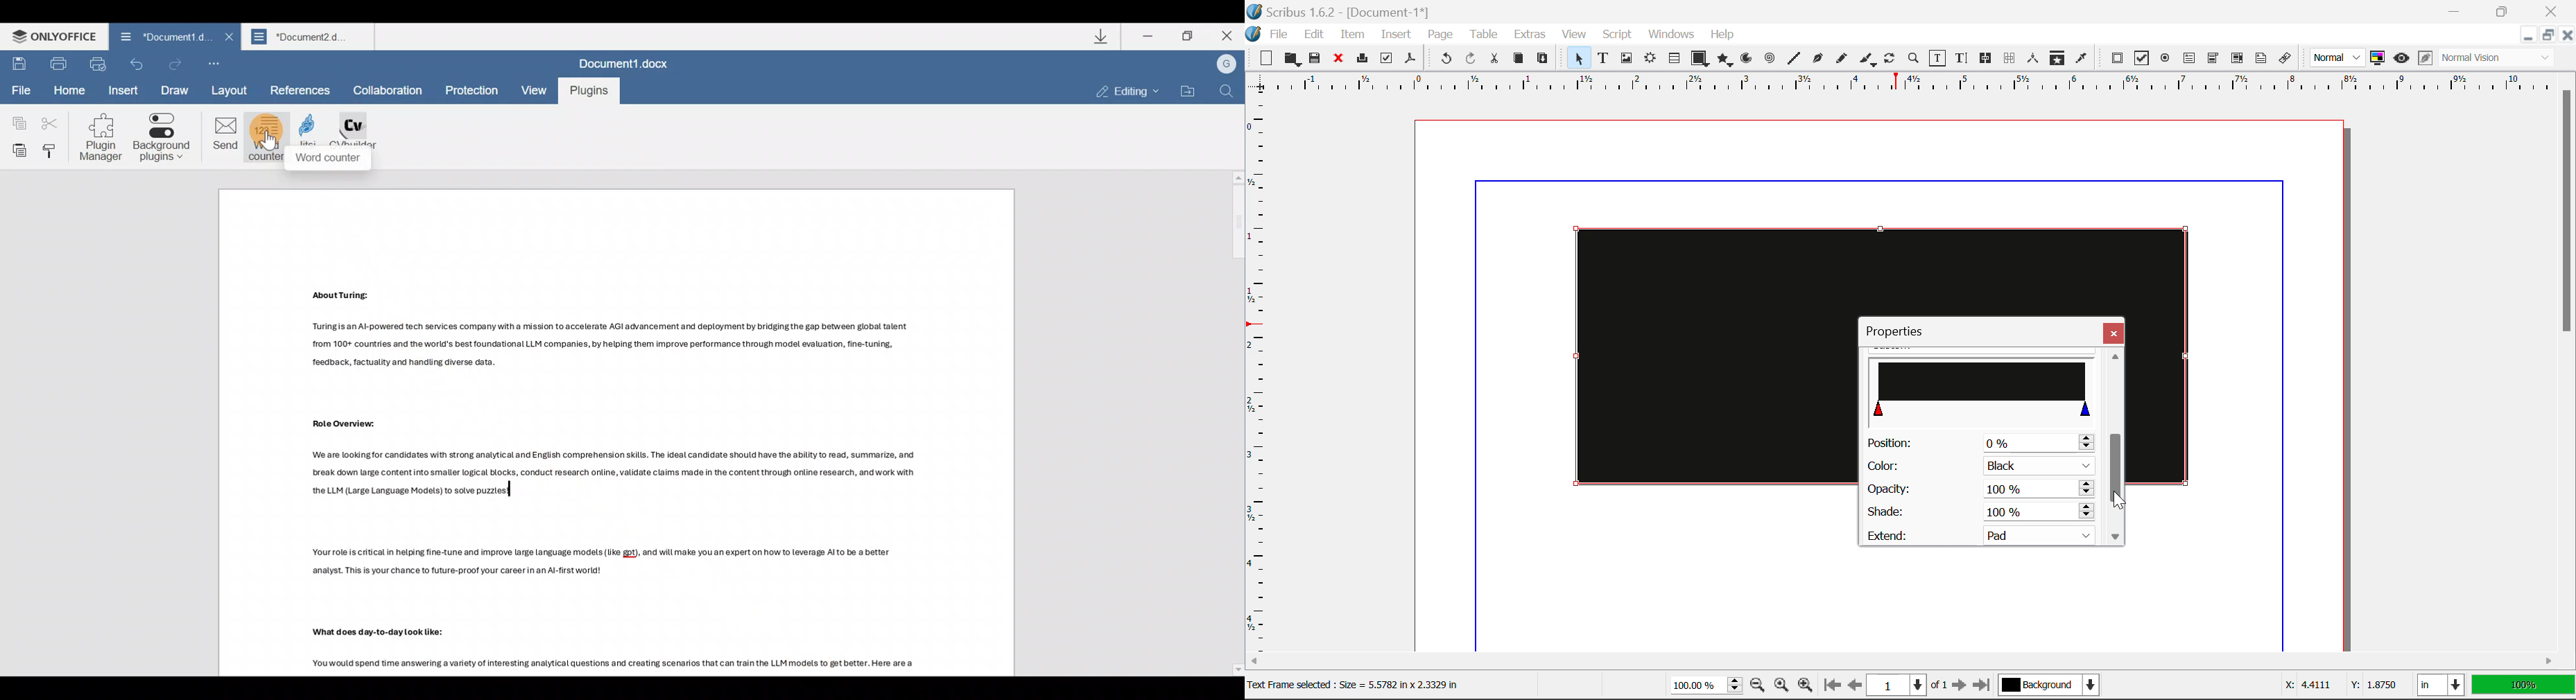 Image resolution: width=2576 pixels, height=700 pixels. I want to click on Text Annotation, so click(2263, 59).